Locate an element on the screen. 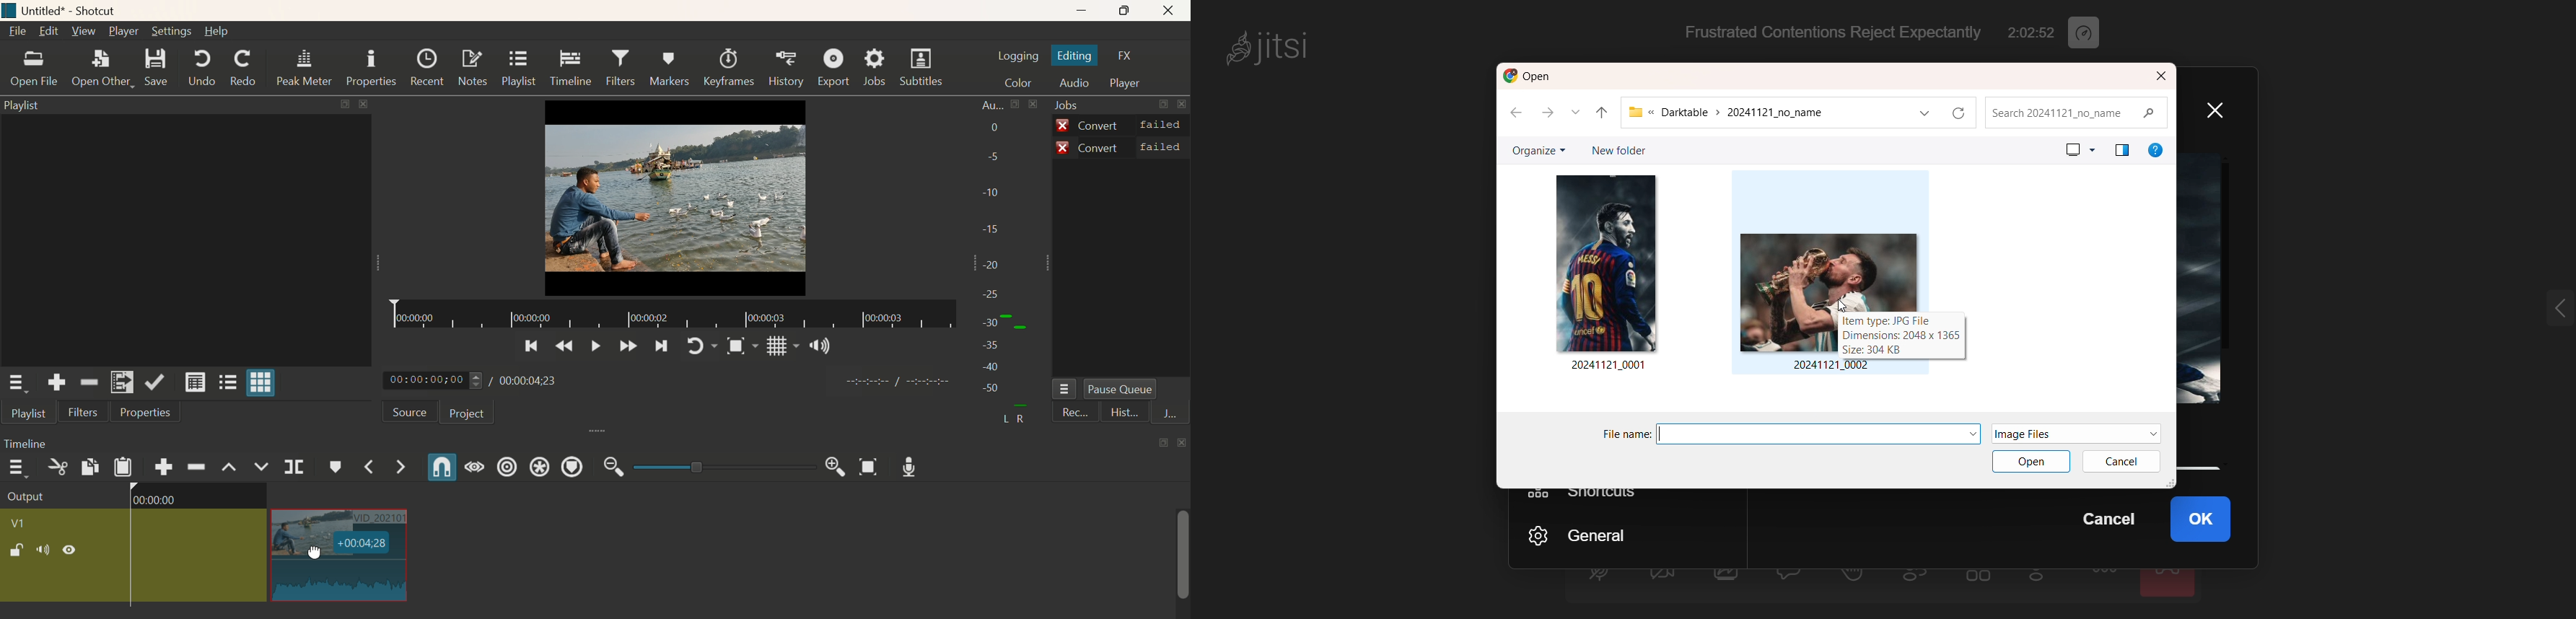 This screenshot has width=2576, height=644. Paste is located at coordinates (125, 469).